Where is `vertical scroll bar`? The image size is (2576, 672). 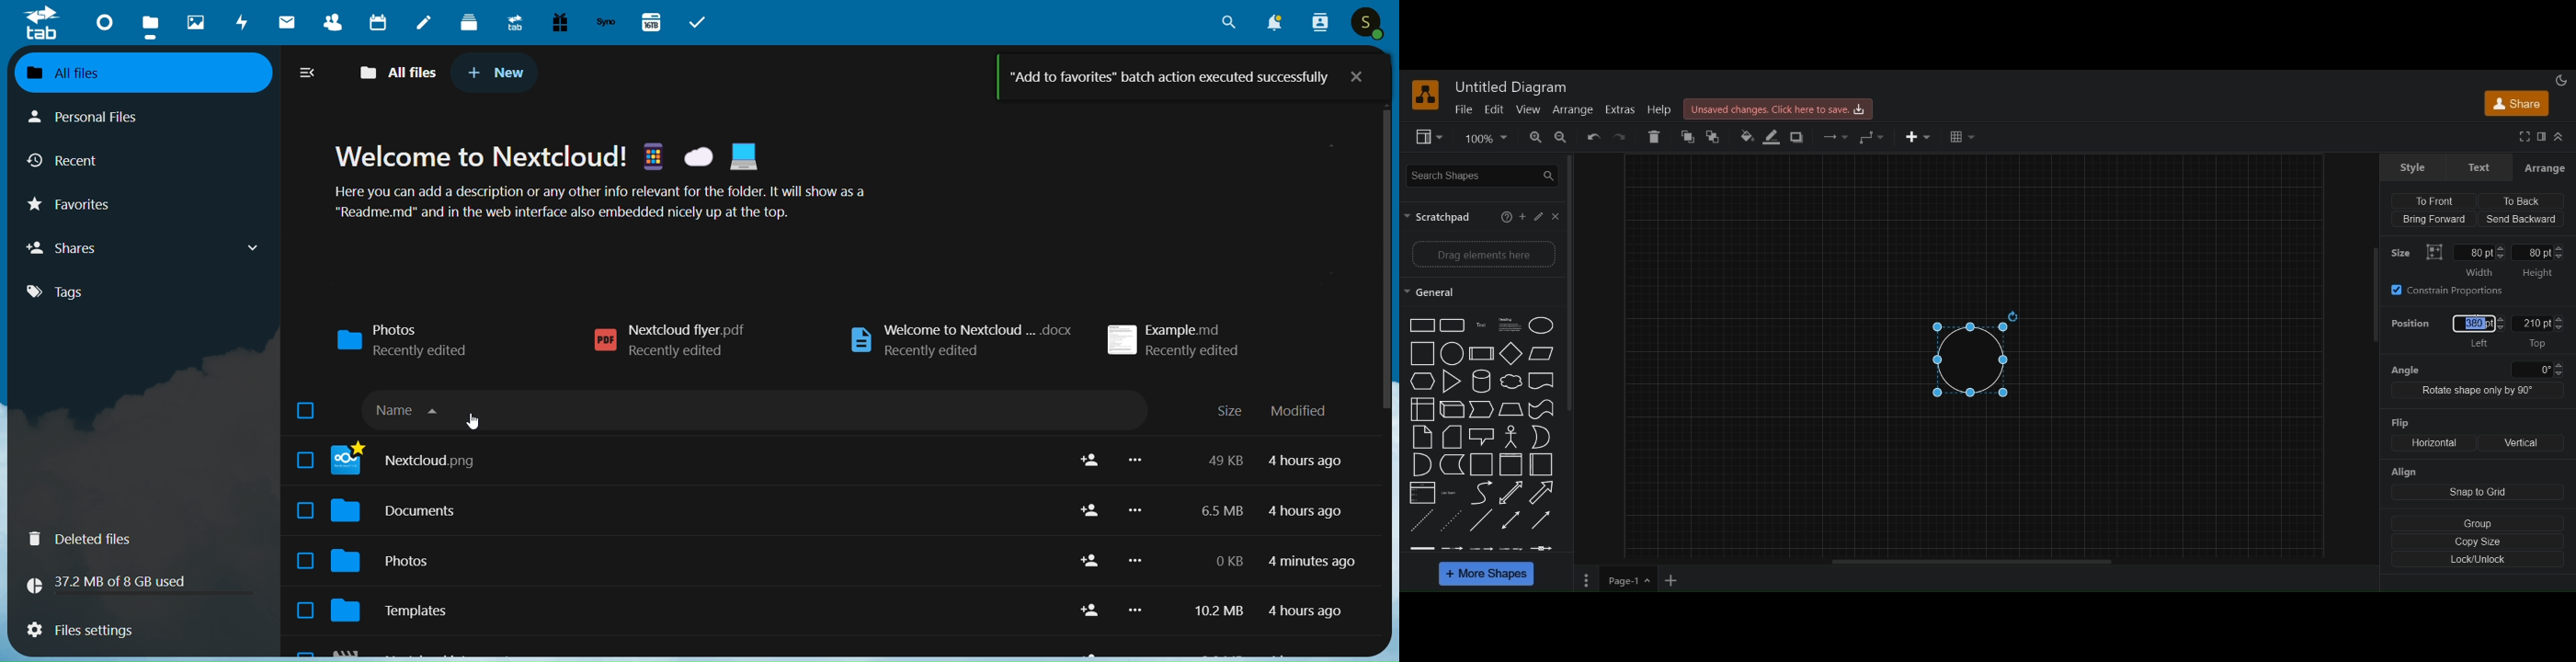 vertical scroll bar is located at coordinates (1575, 282).